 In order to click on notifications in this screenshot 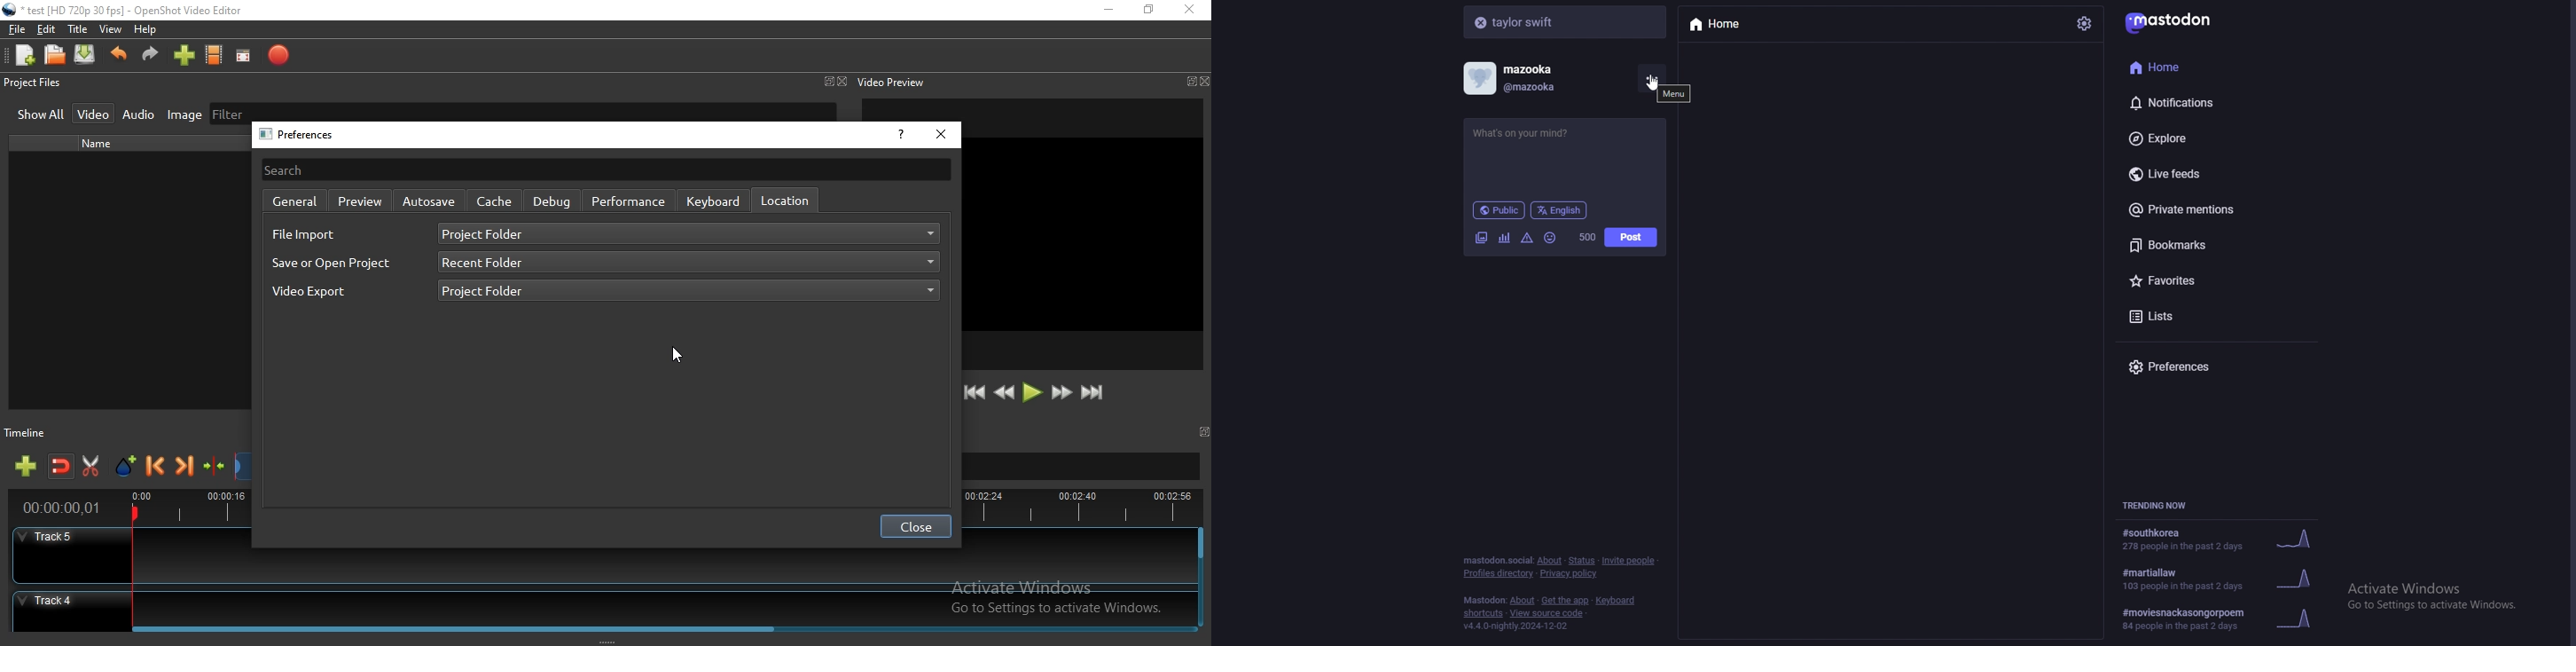, I will do `click(2197, 102)`.